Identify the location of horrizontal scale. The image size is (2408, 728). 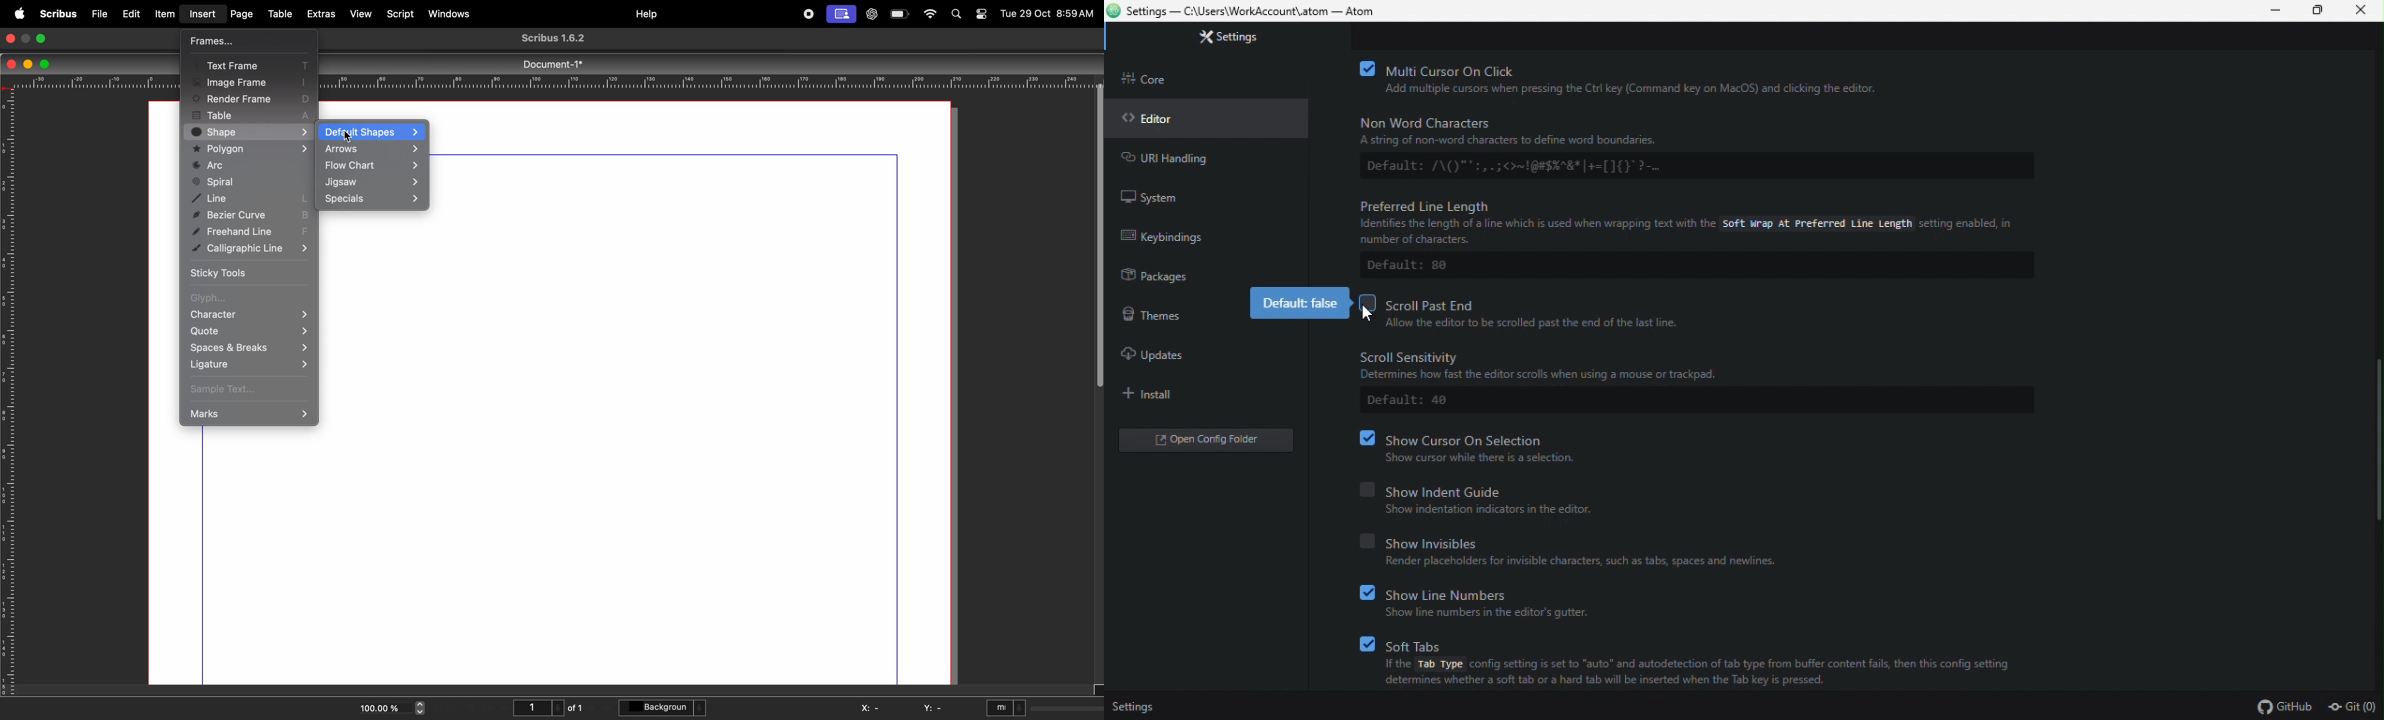
(715, 82).